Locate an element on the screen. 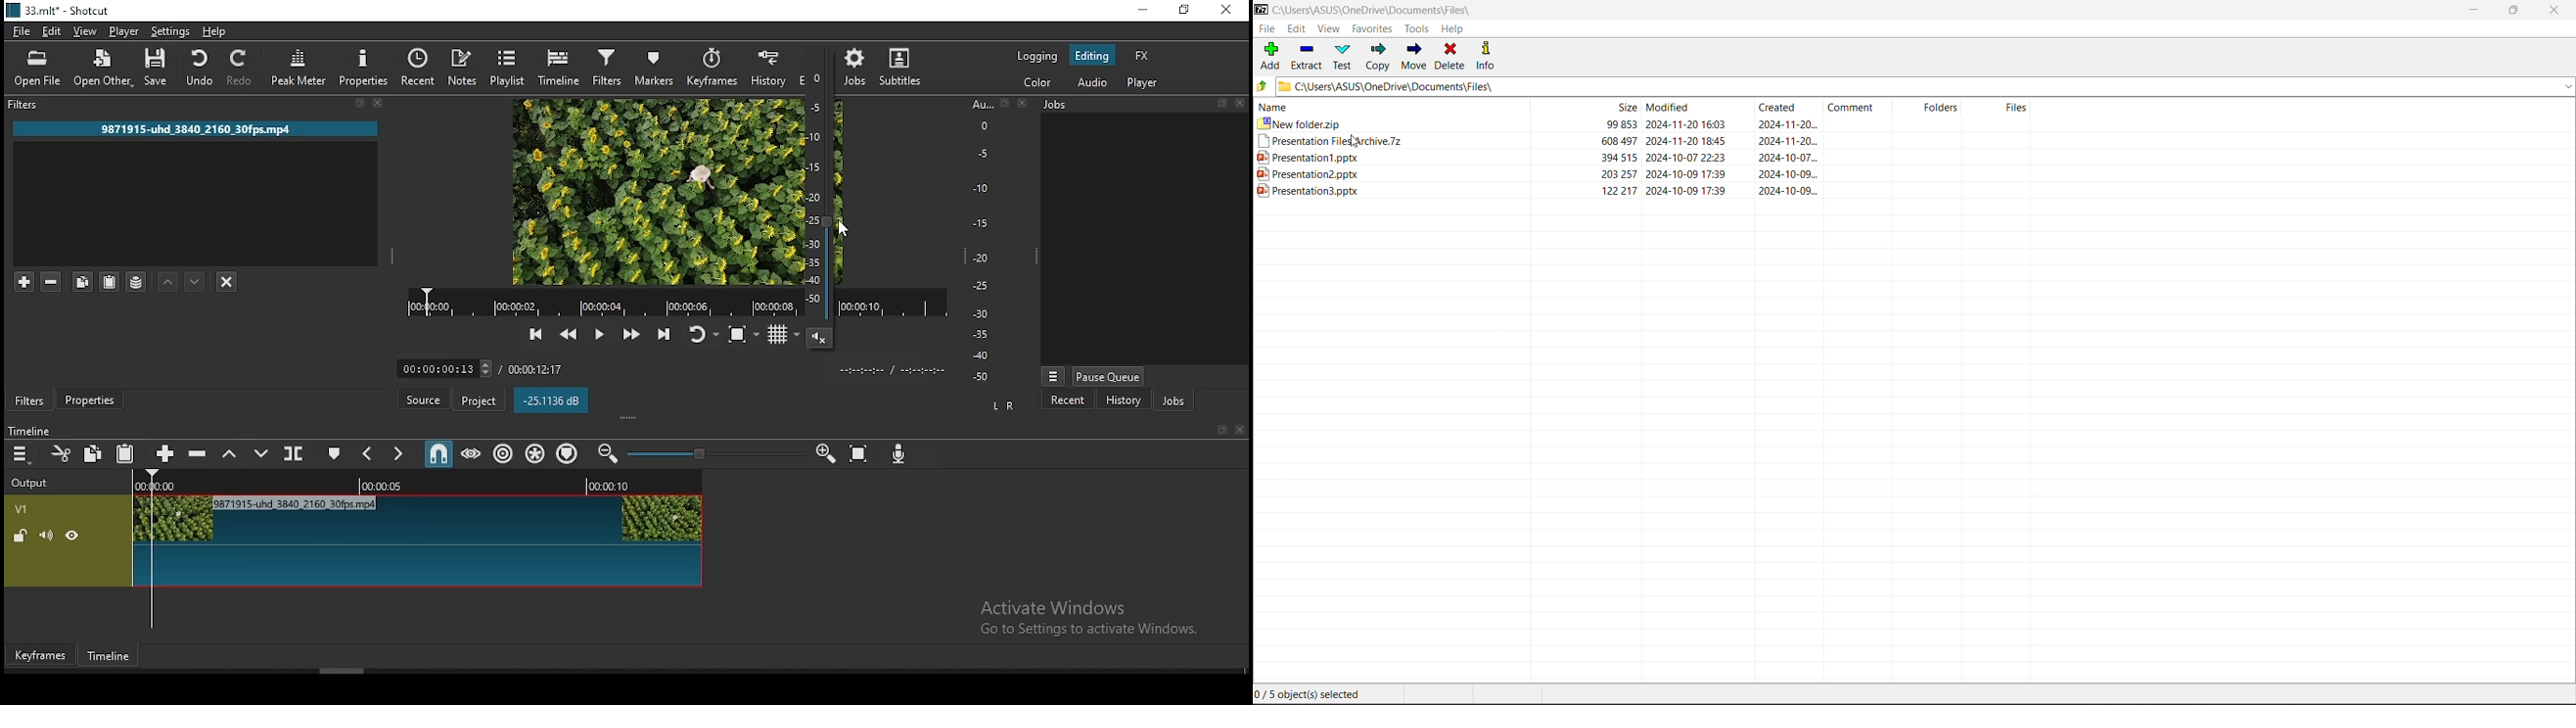 This screenshot has width=2576, height=728. player is located at coordinates (124, 30).